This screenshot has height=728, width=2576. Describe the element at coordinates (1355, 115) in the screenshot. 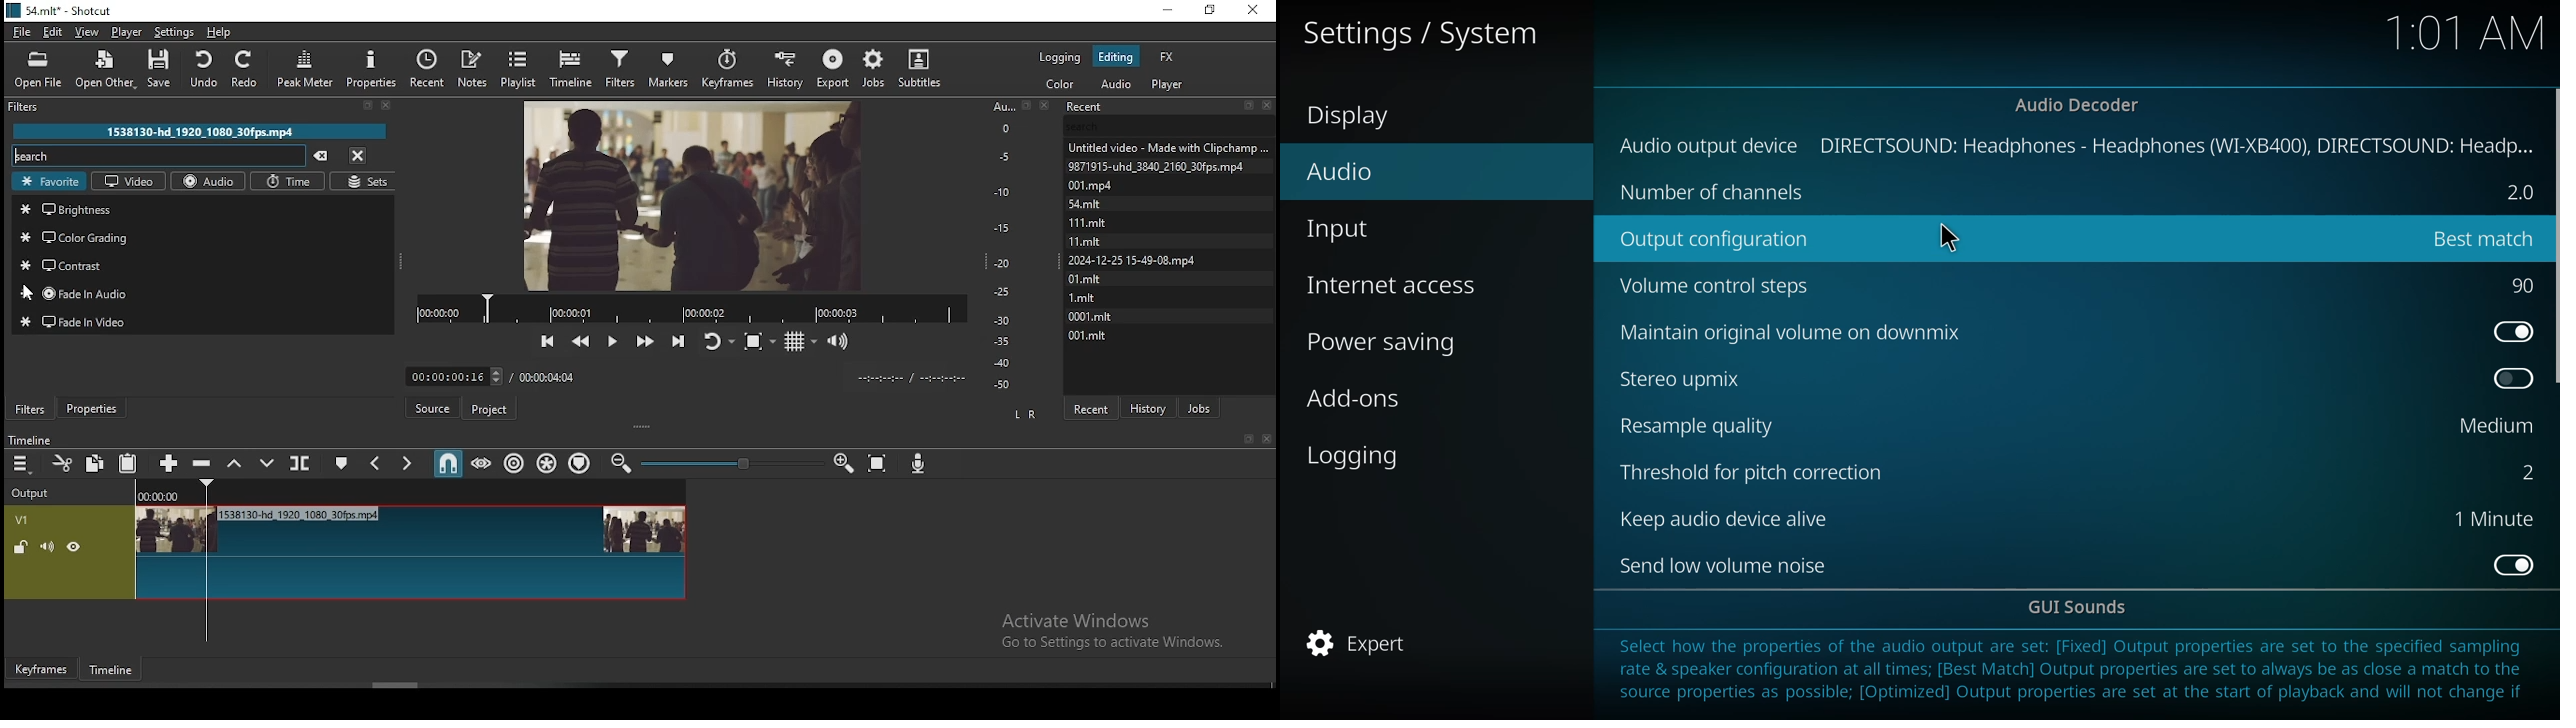

I see `display` at that location.